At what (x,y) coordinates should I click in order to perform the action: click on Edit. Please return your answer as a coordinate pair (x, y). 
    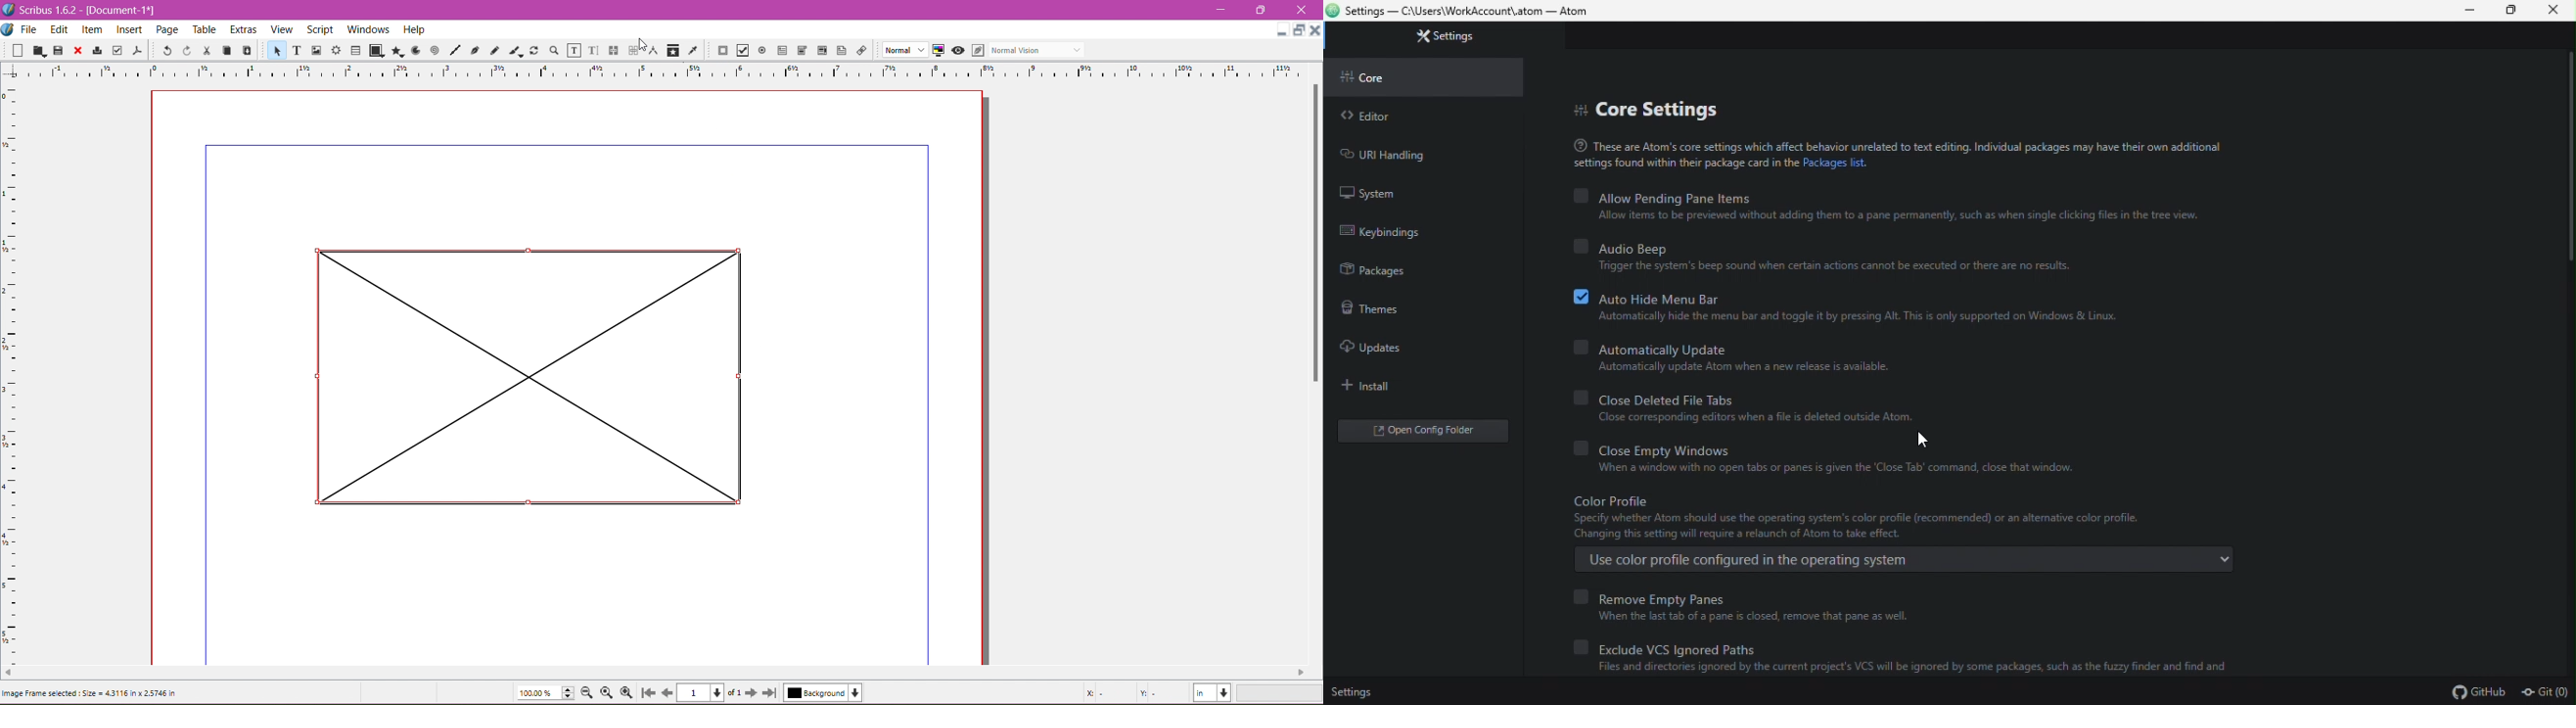
    Looking at the image, I should click on (59, 30).